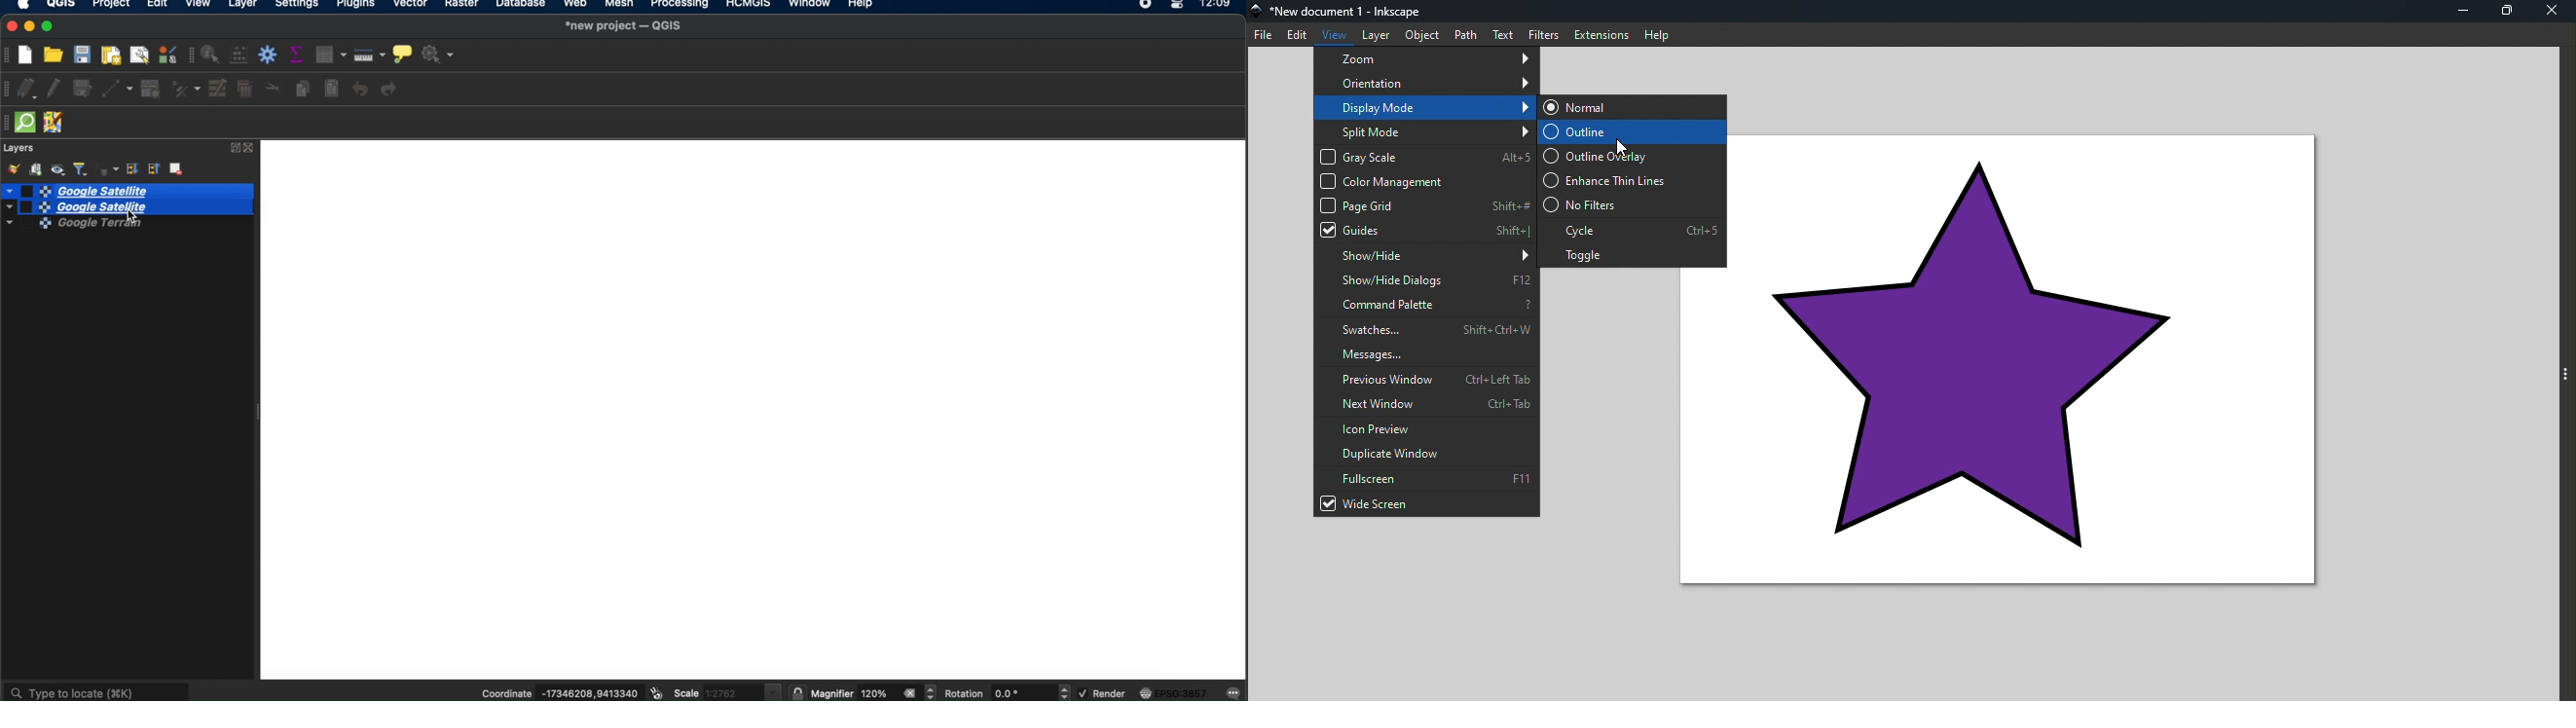 The width and height of the screenshot is (2576, 728). Describe the element at coordinates (1423, 131) in the screenshot. I see `Split mode` at that location.